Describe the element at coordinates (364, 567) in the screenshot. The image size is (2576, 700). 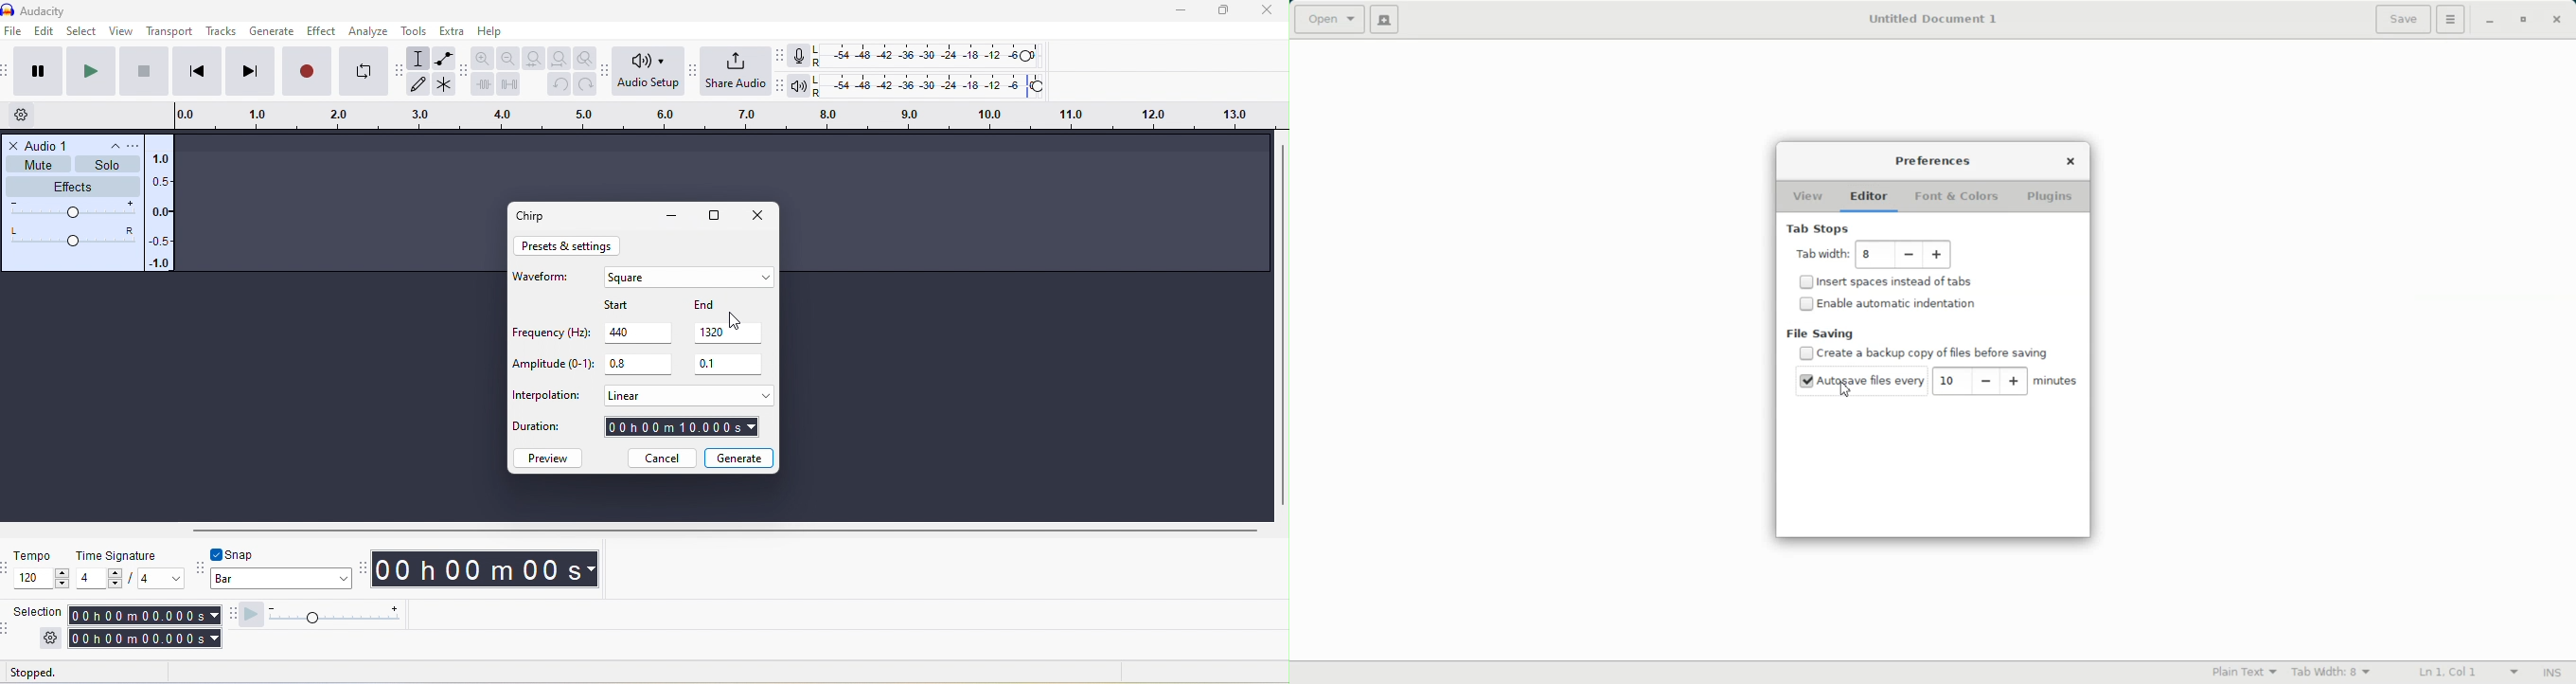
I see `audacity time toolbar` at that location.